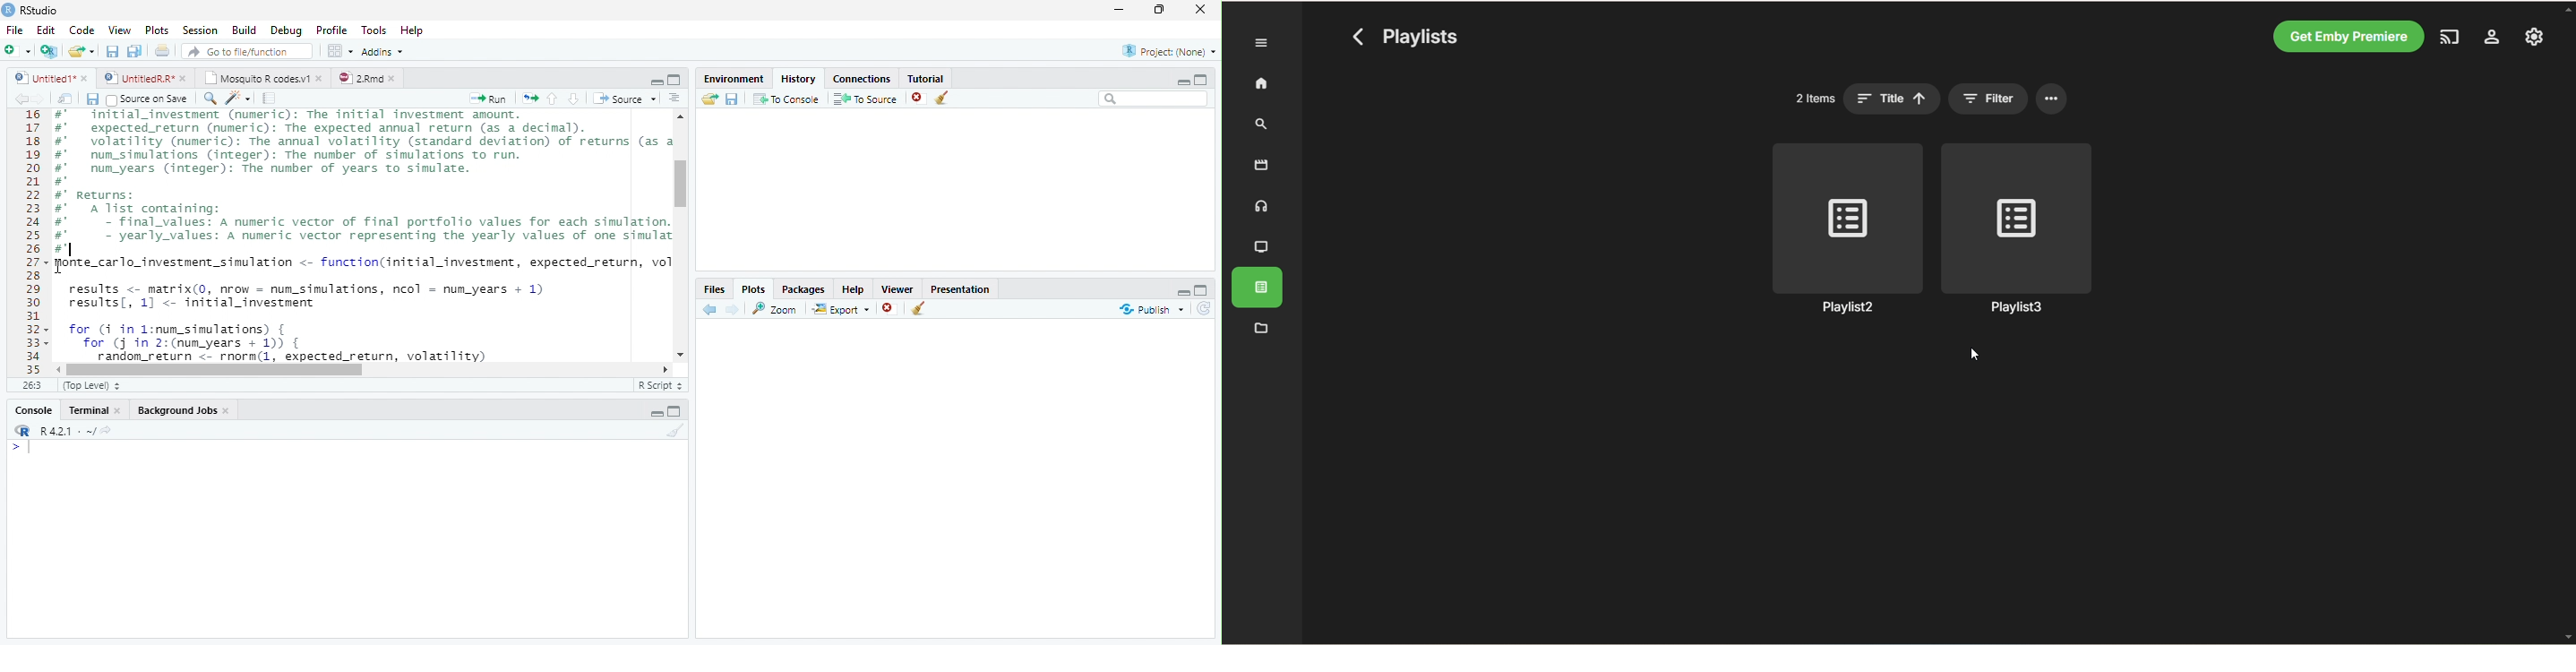 This screenshot has height=672, width=2576. I want to click on Code, so click(360, 236).